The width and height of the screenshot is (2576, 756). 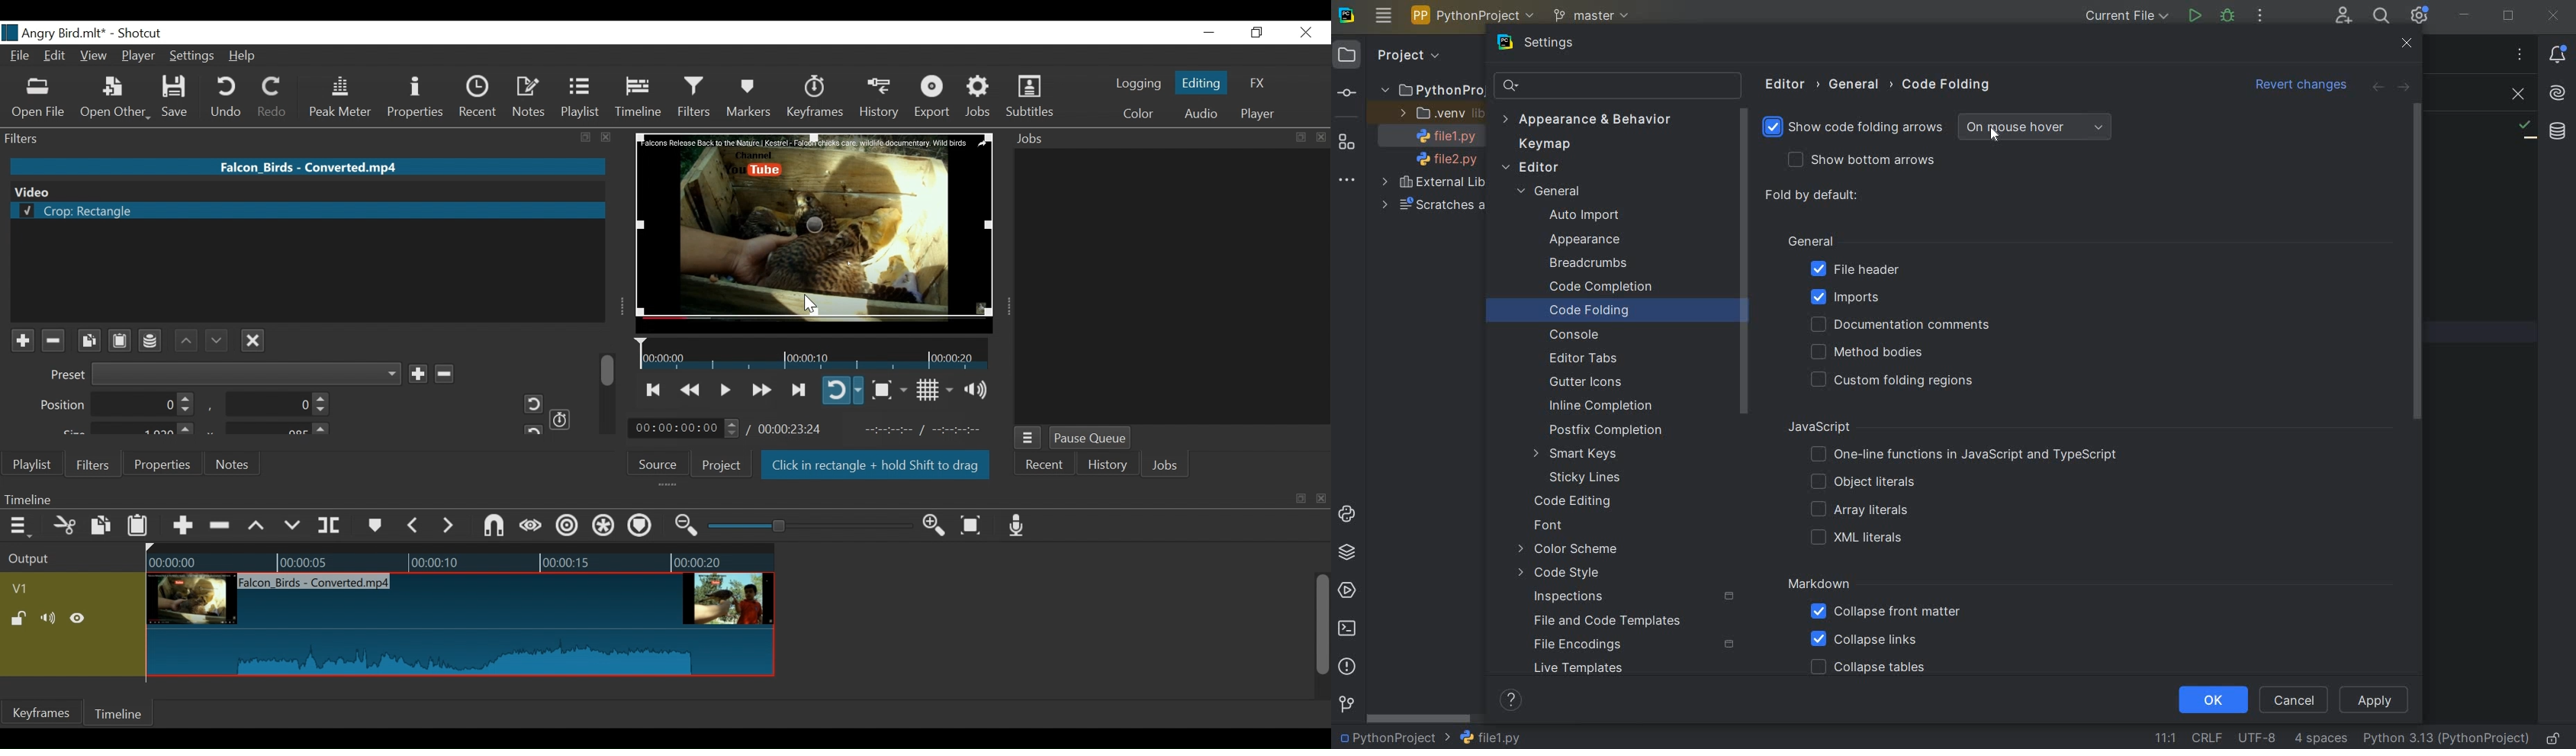 What do you see at coordinates (843, 390) in the screenshot?
I see `Toggle player looping` at bounding box center [843, 390].